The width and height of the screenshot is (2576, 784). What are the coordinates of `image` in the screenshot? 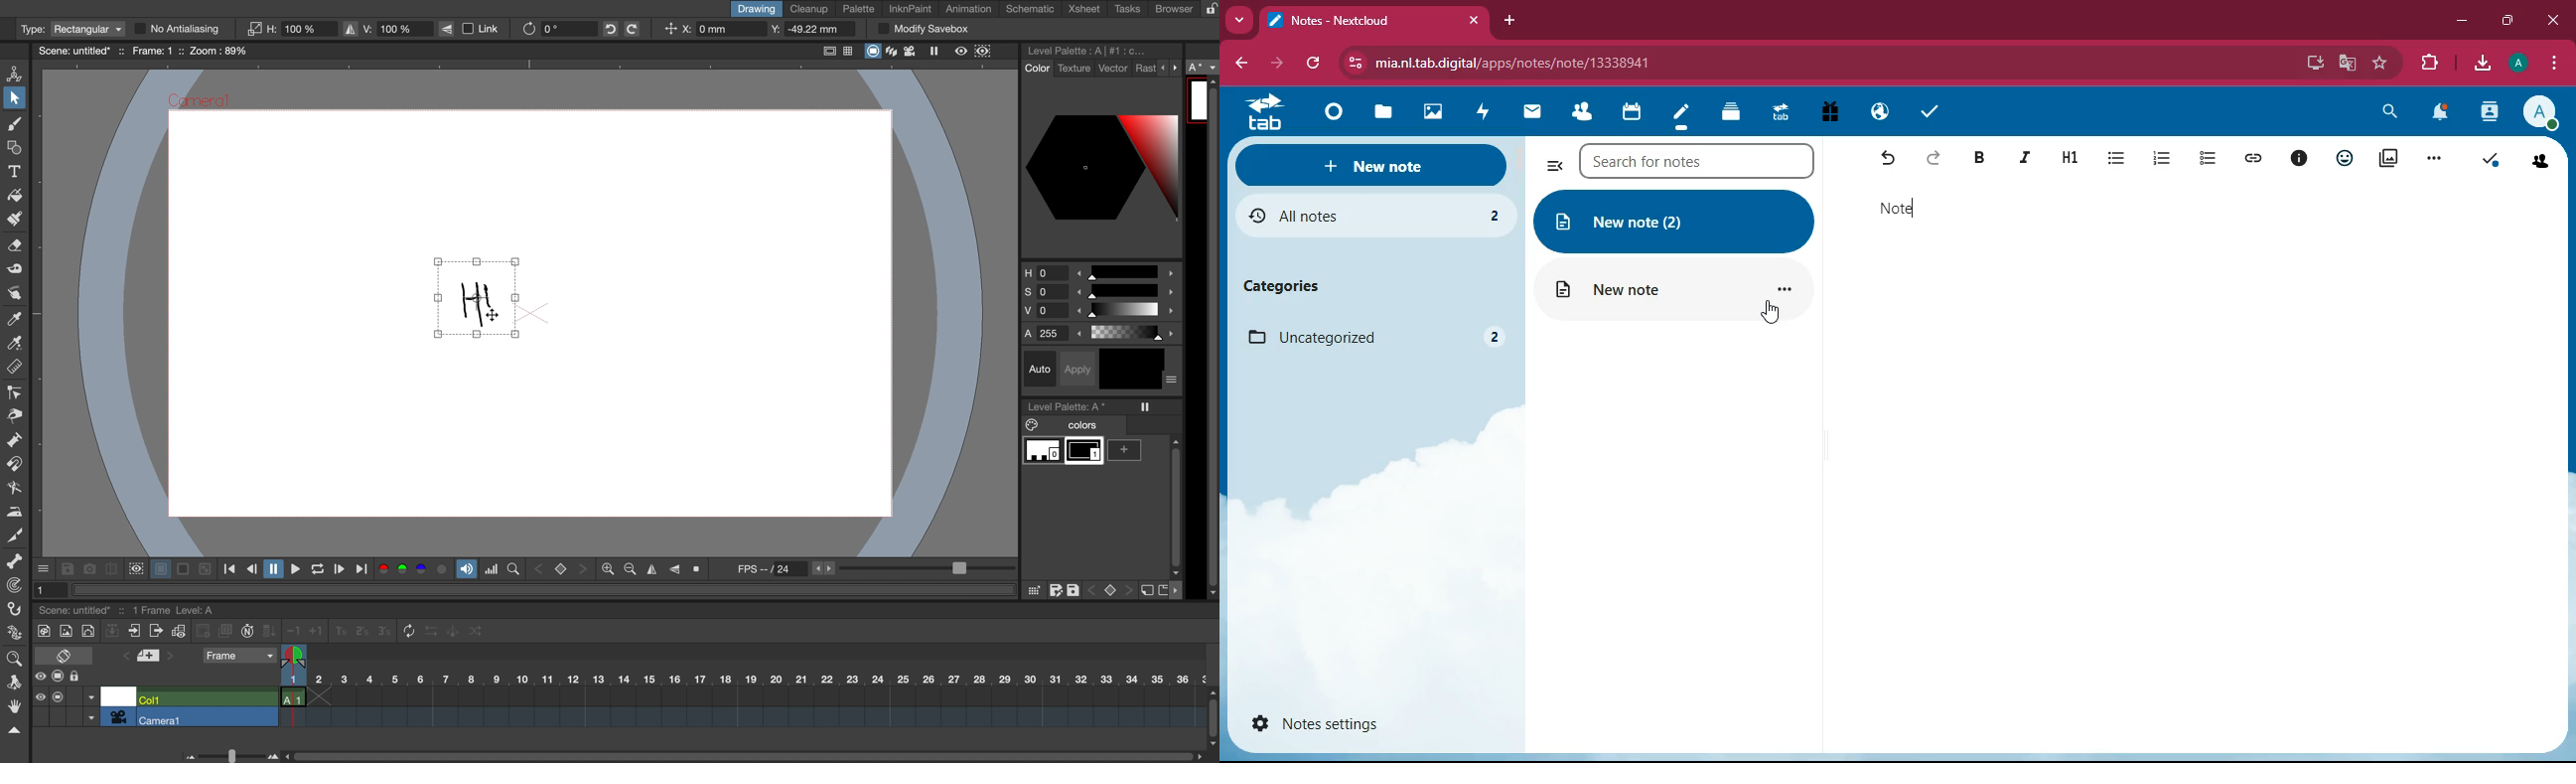 It's located at (1434, 109).